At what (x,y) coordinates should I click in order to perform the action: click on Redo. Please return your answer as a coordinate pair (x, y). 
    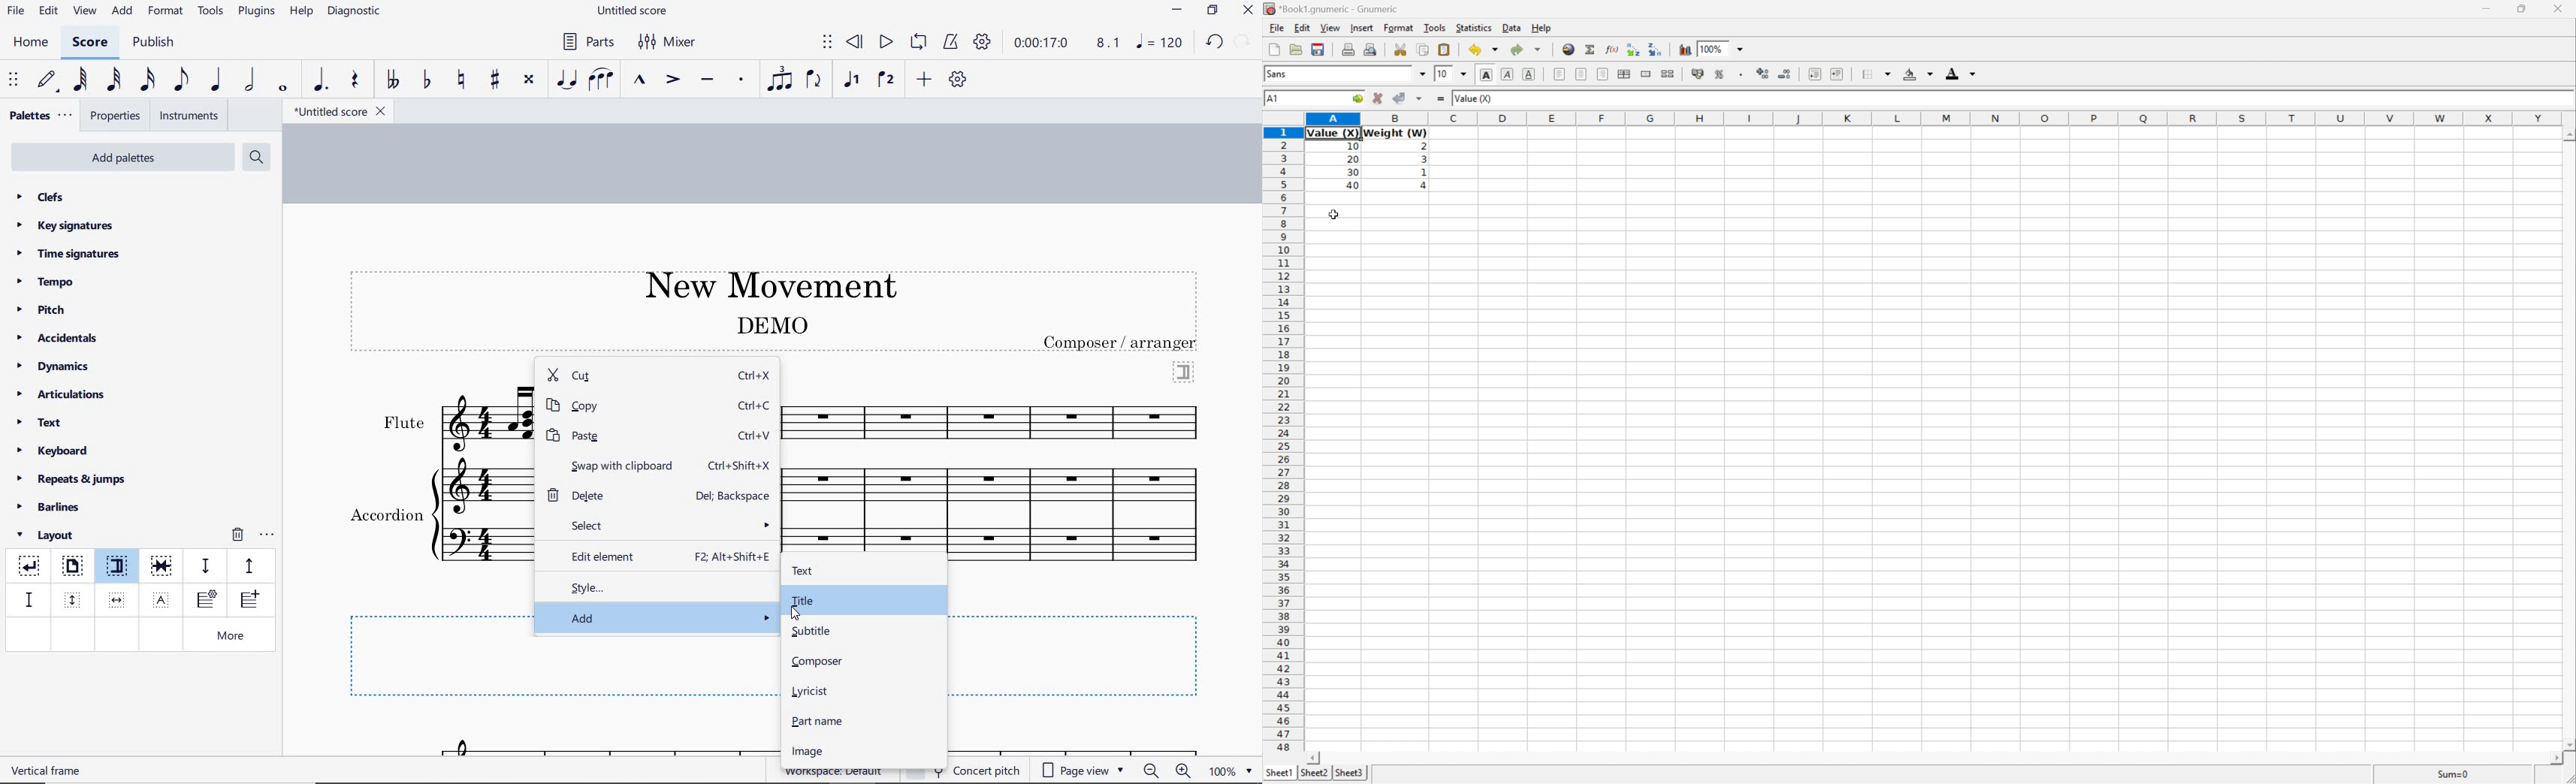
    Looking at the image, I should click on (1526, 49).